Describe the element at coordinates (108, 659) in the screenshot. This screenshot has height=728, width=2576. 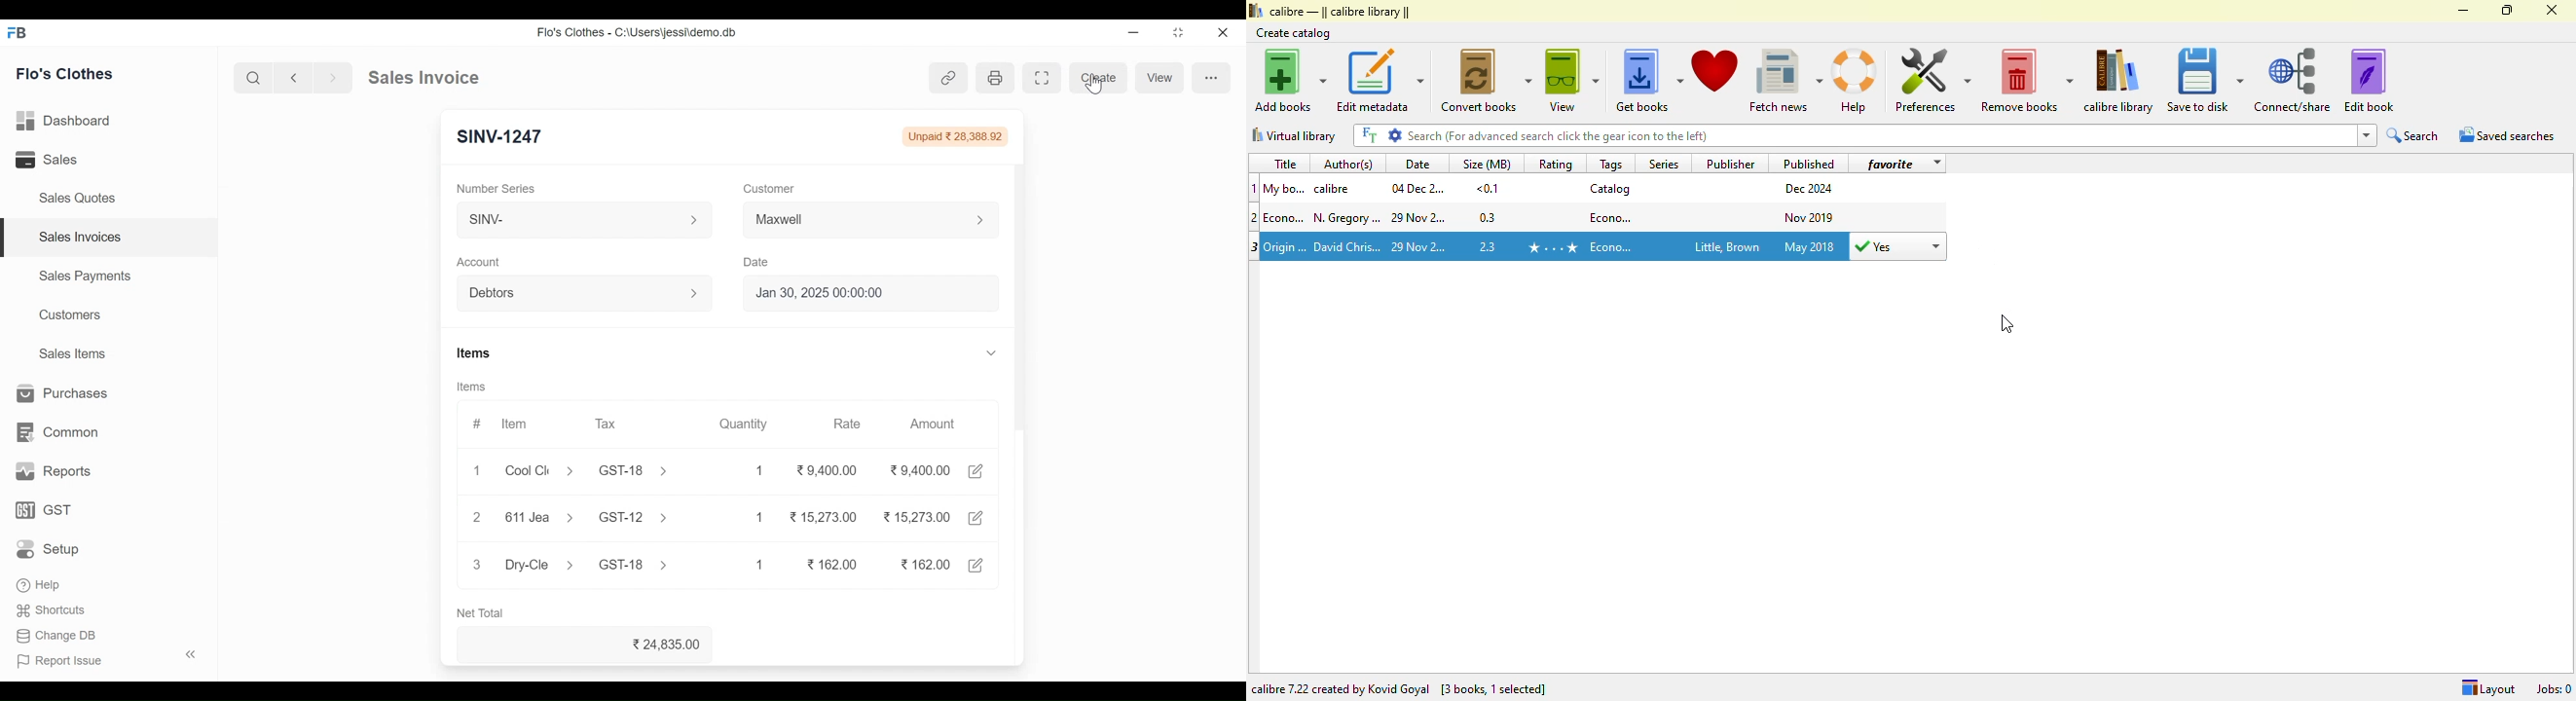
I see `| Report Issue` at that location.